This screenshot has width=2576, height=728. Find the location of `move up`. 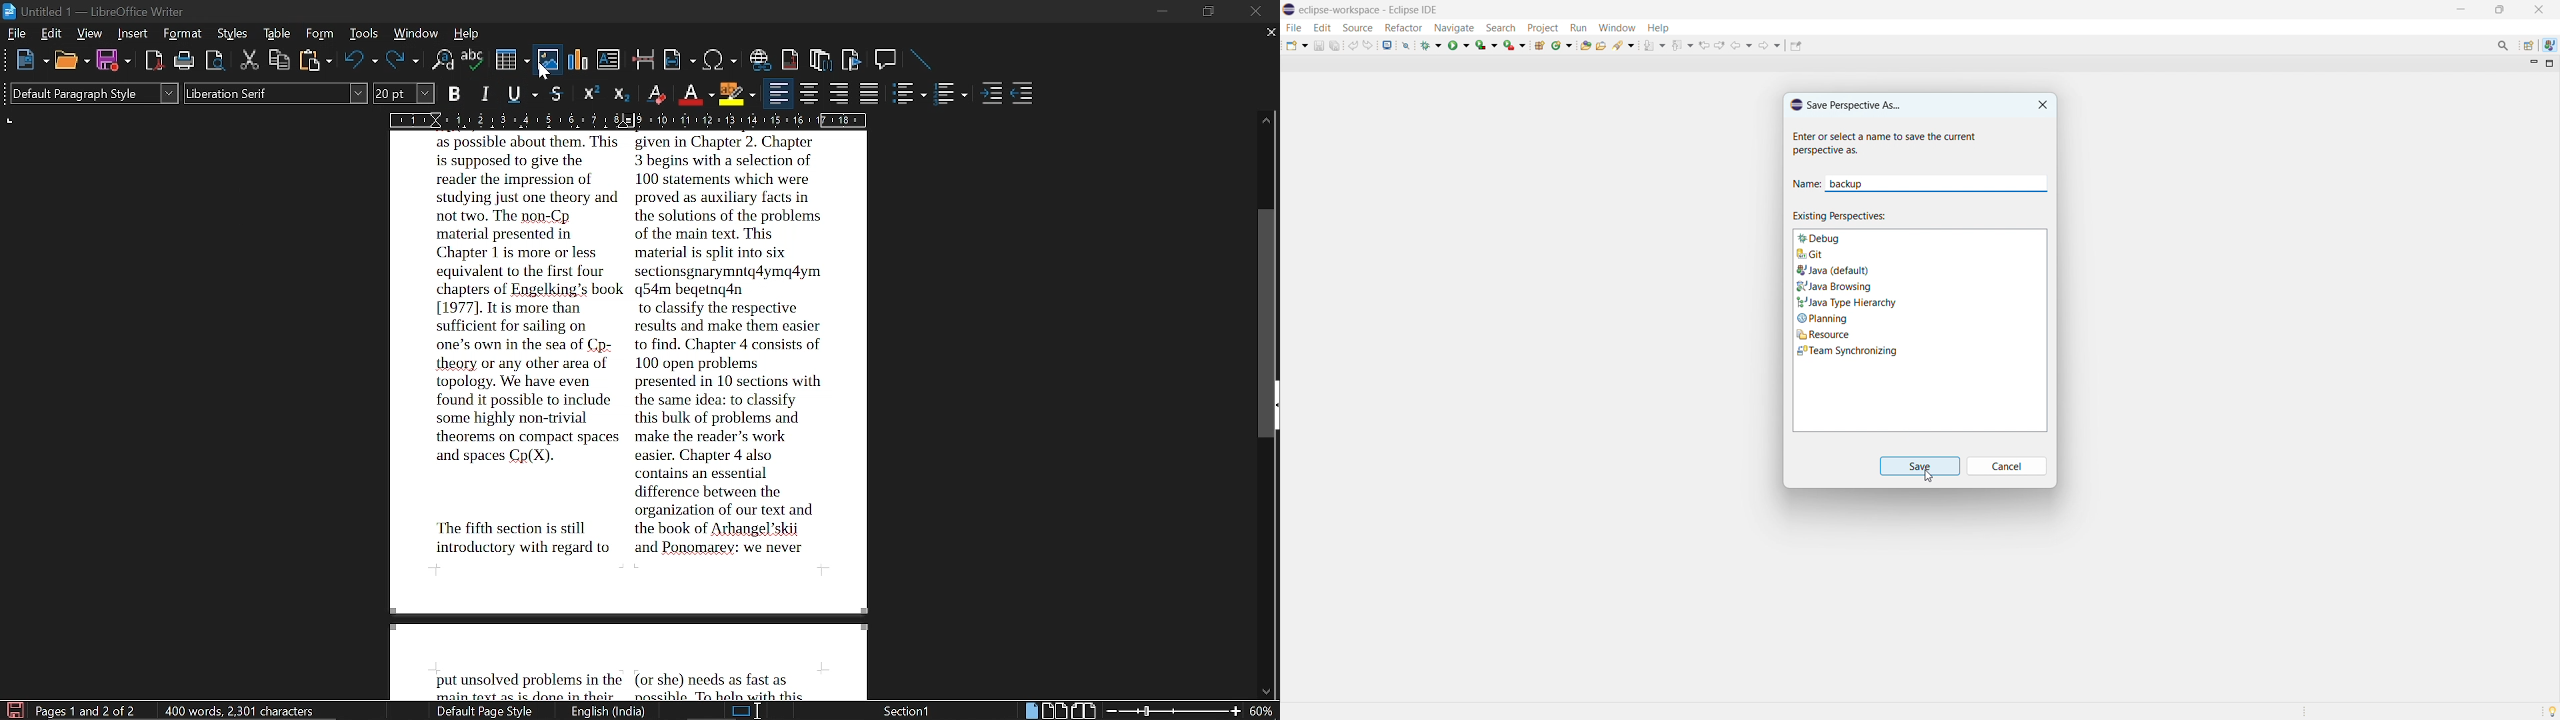

move up is located at coordinates (1266, 121).